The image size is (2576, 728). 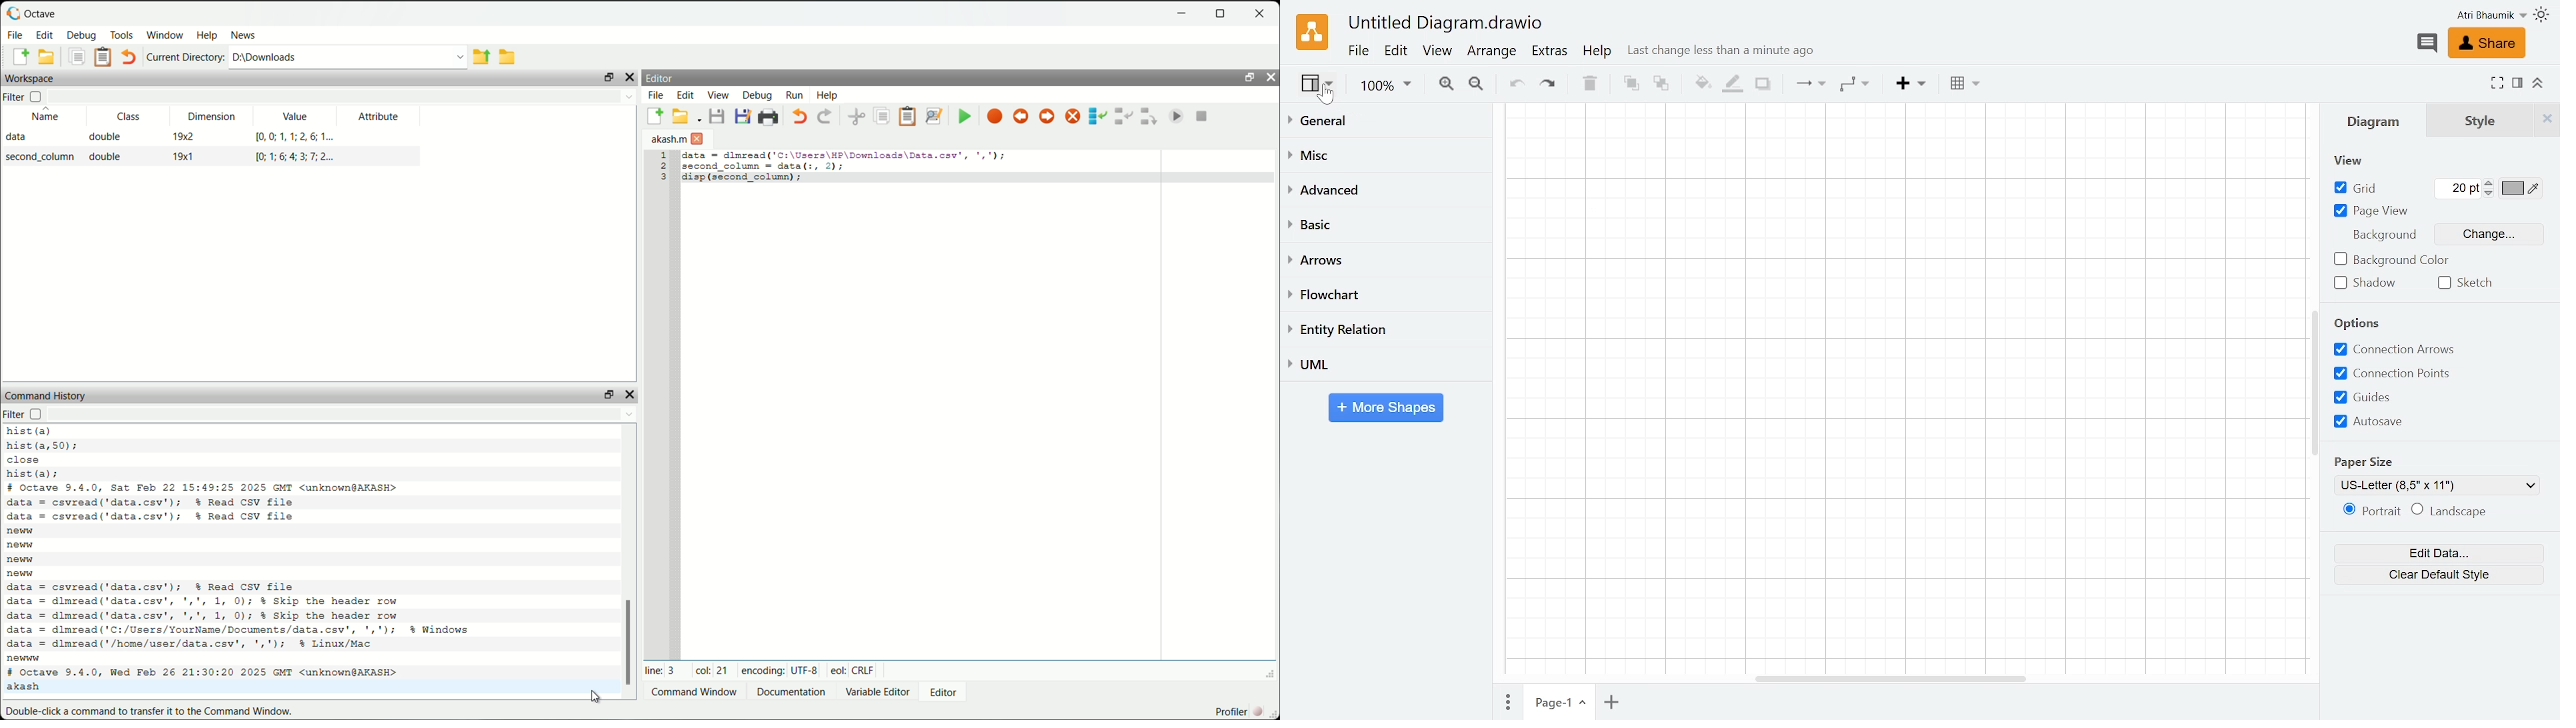 I want to click on UML, so click(x=1382, y=365).